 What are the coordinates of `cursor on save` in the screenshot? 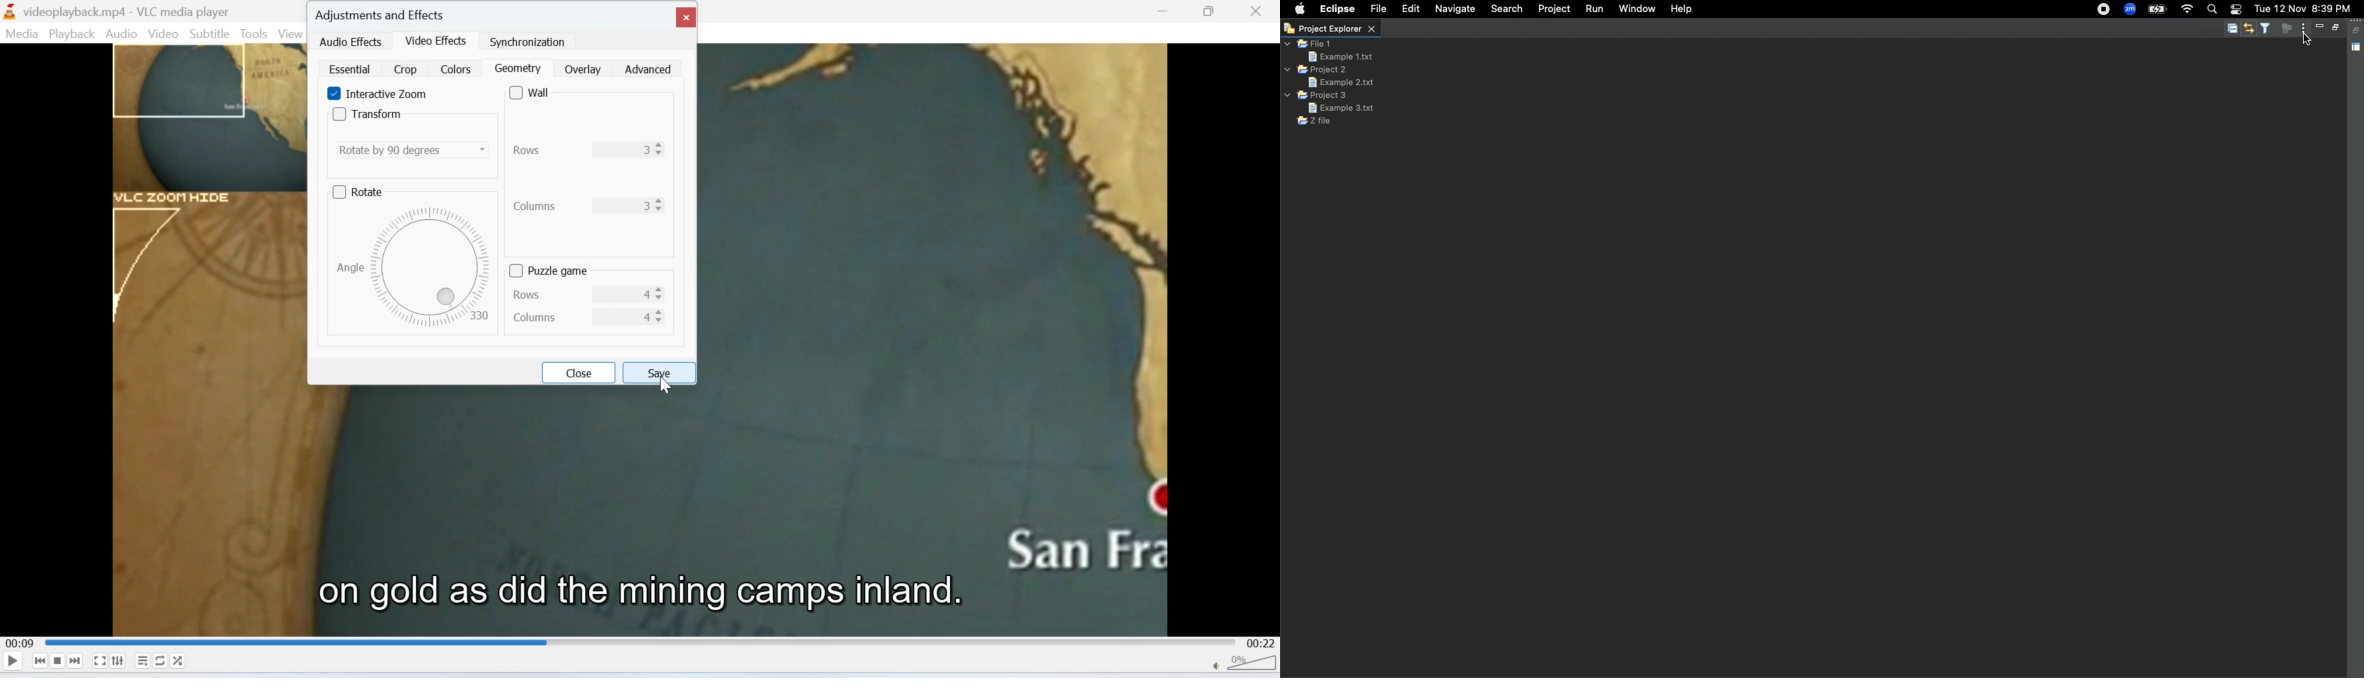 It's located at (664, 387).